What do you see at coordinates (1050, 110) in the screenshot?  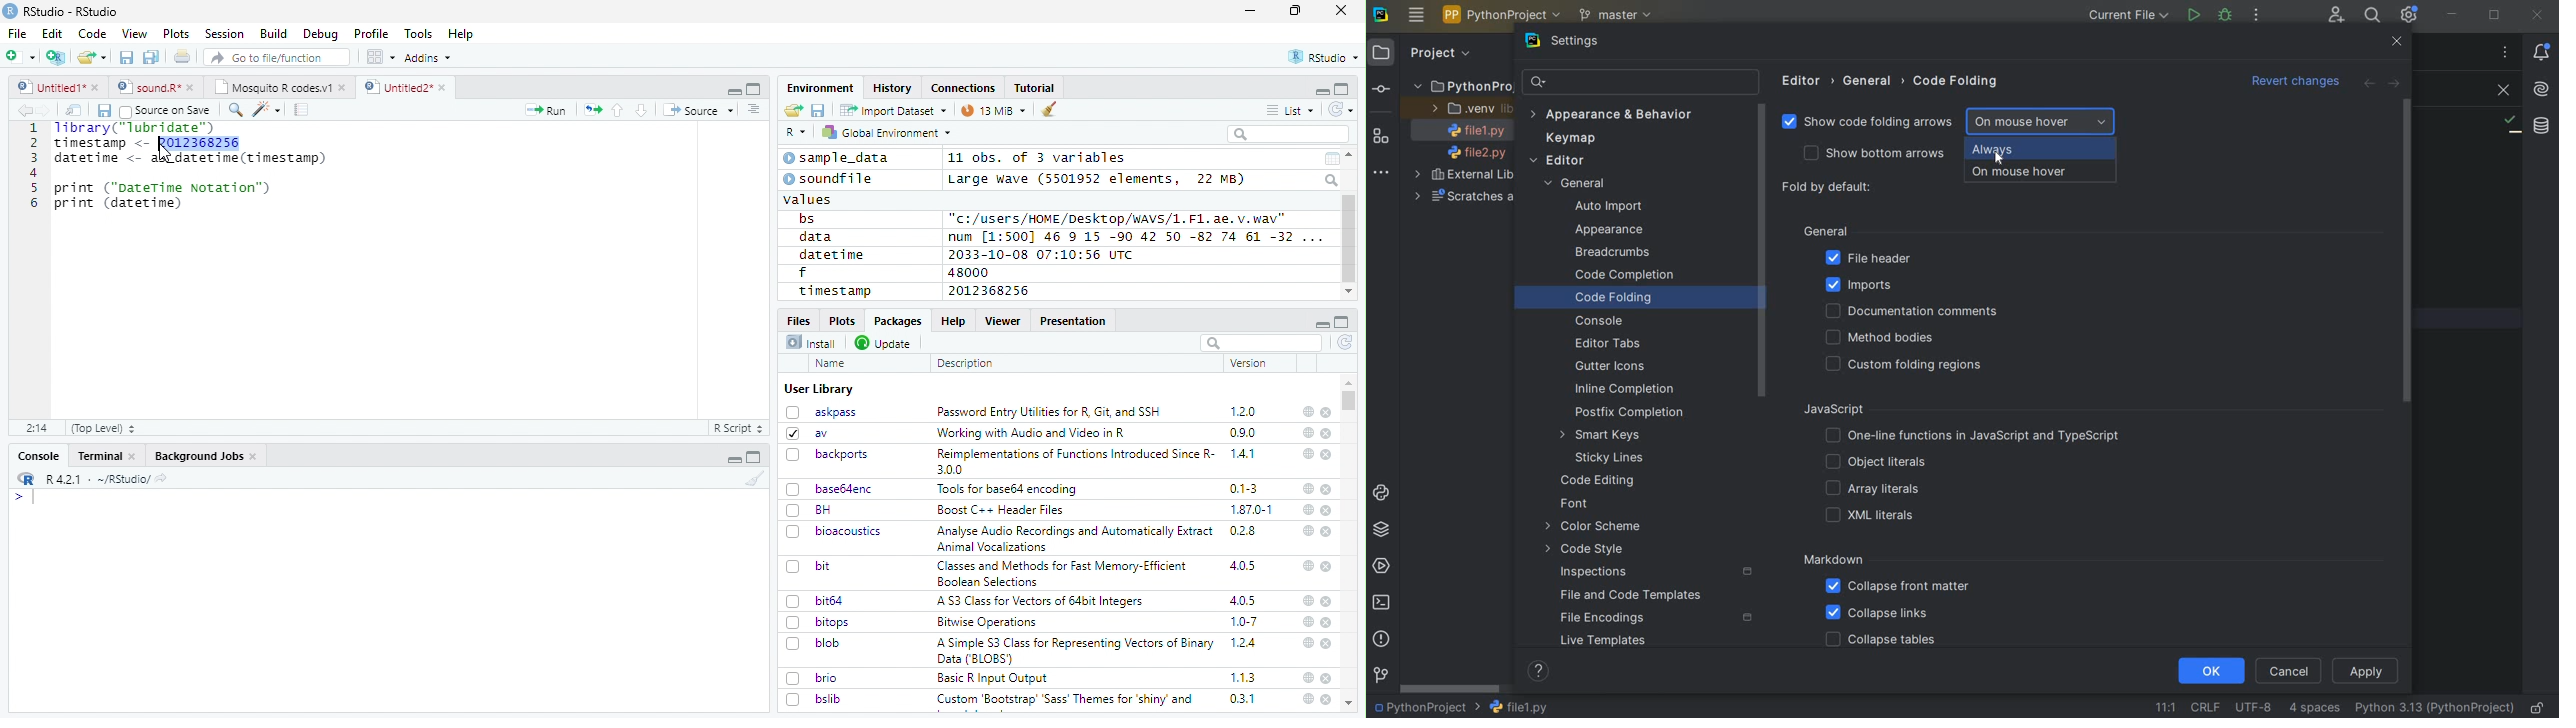 I see `clear workspace` at bounding box center [1050, 110].